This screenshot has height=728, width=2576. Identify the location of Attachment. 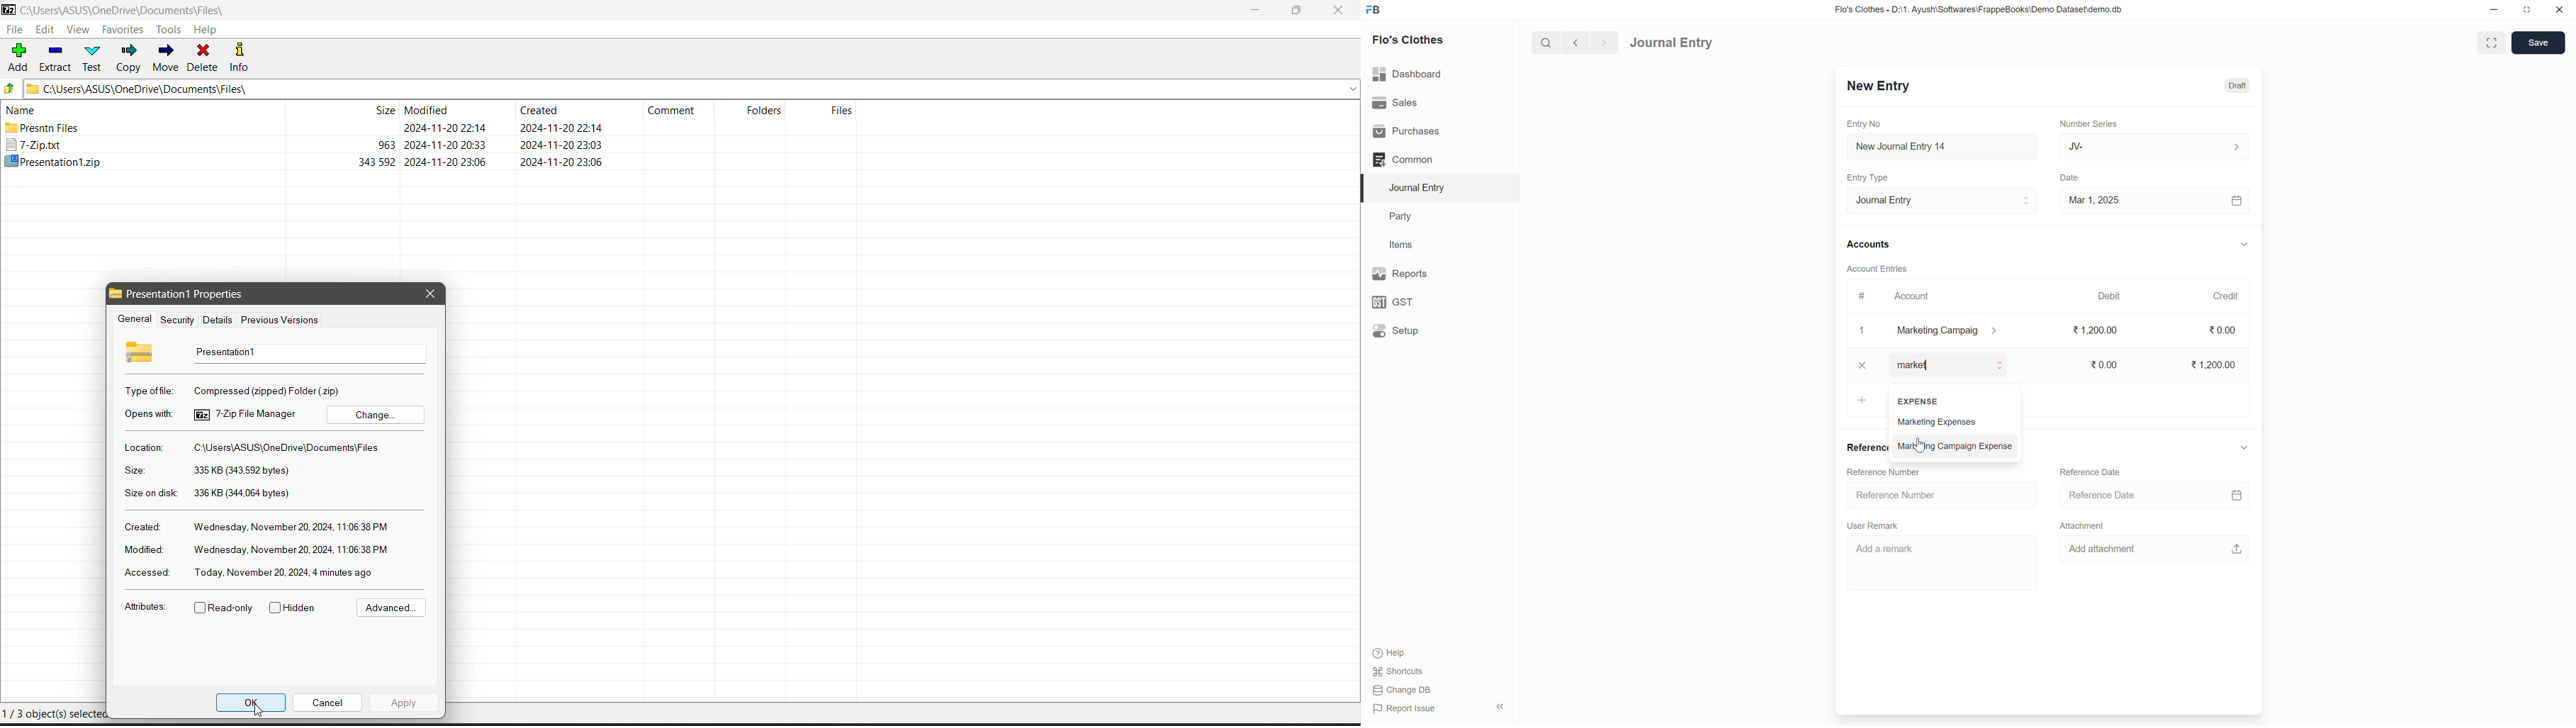
(2082, 526).